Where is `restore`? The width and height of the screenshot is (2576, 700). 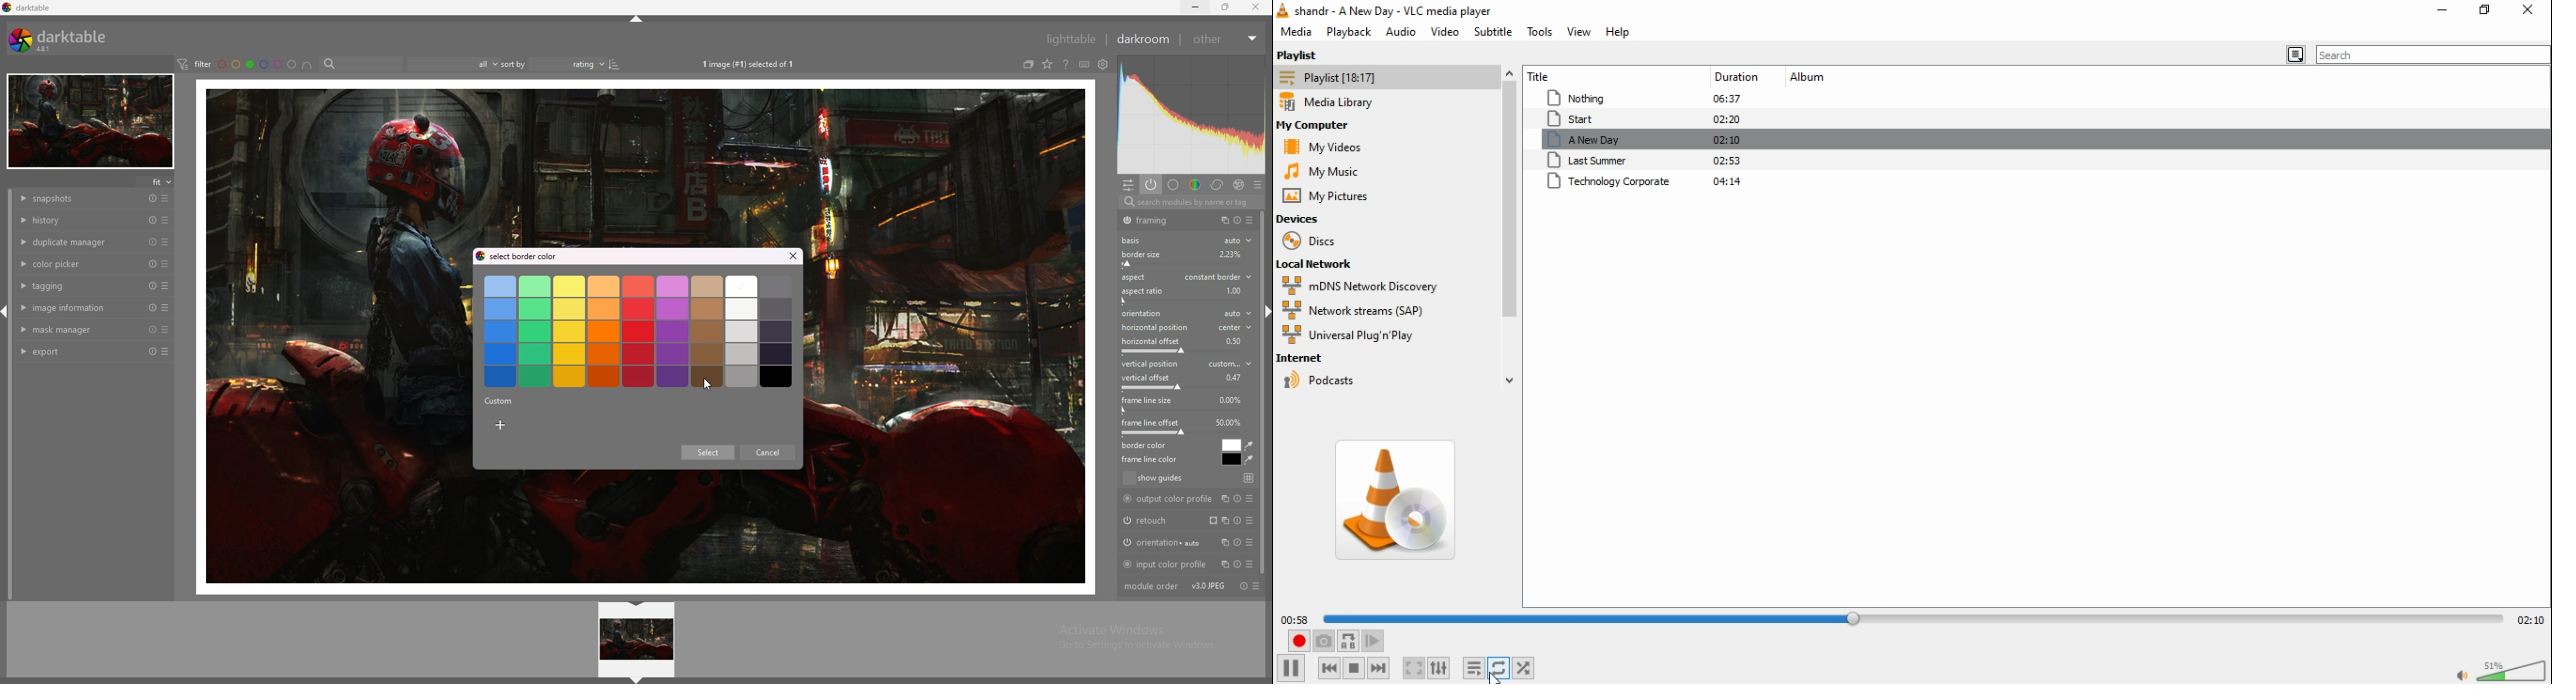
restore is located at coordinates (2482, 10).